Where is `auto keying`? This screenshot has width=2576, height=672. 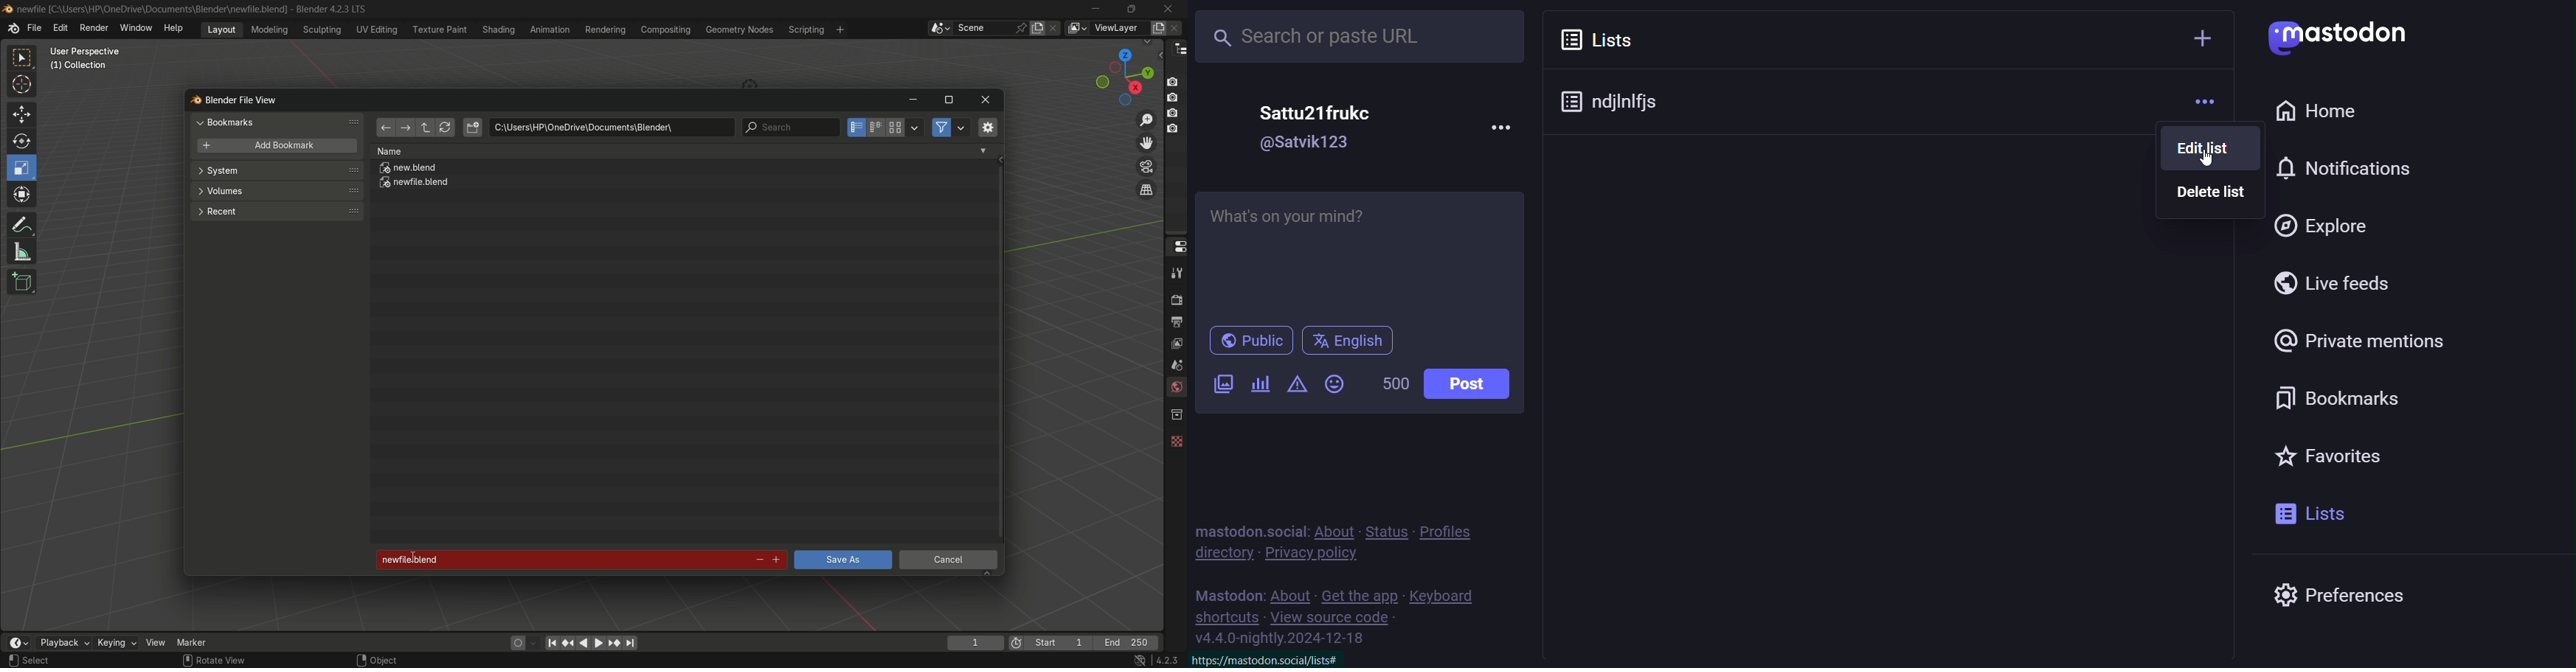 auto keying is located at coordinates (515, 642).